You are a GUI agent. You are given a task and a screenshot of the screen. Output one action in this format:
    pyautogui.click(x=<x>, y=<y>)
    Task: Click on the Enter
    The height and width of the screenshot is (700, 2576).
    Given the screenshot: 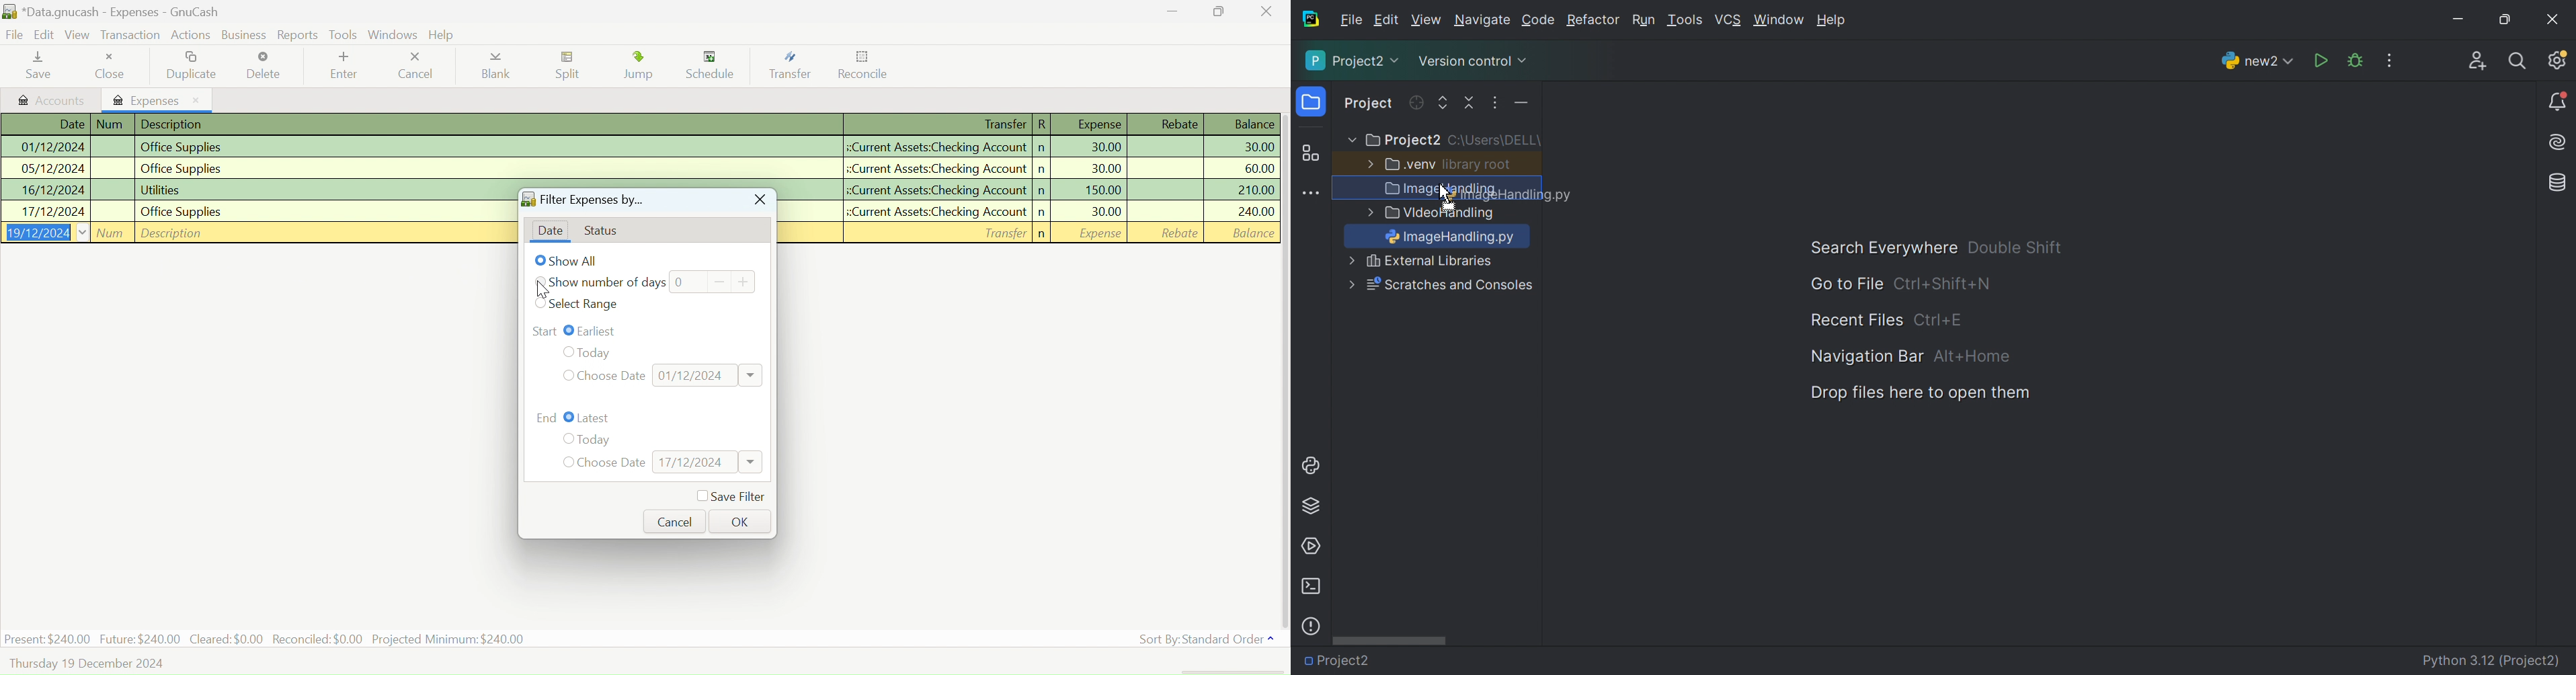 What is the action you would take?
    pyautogui.click(x=342, y=67)
    